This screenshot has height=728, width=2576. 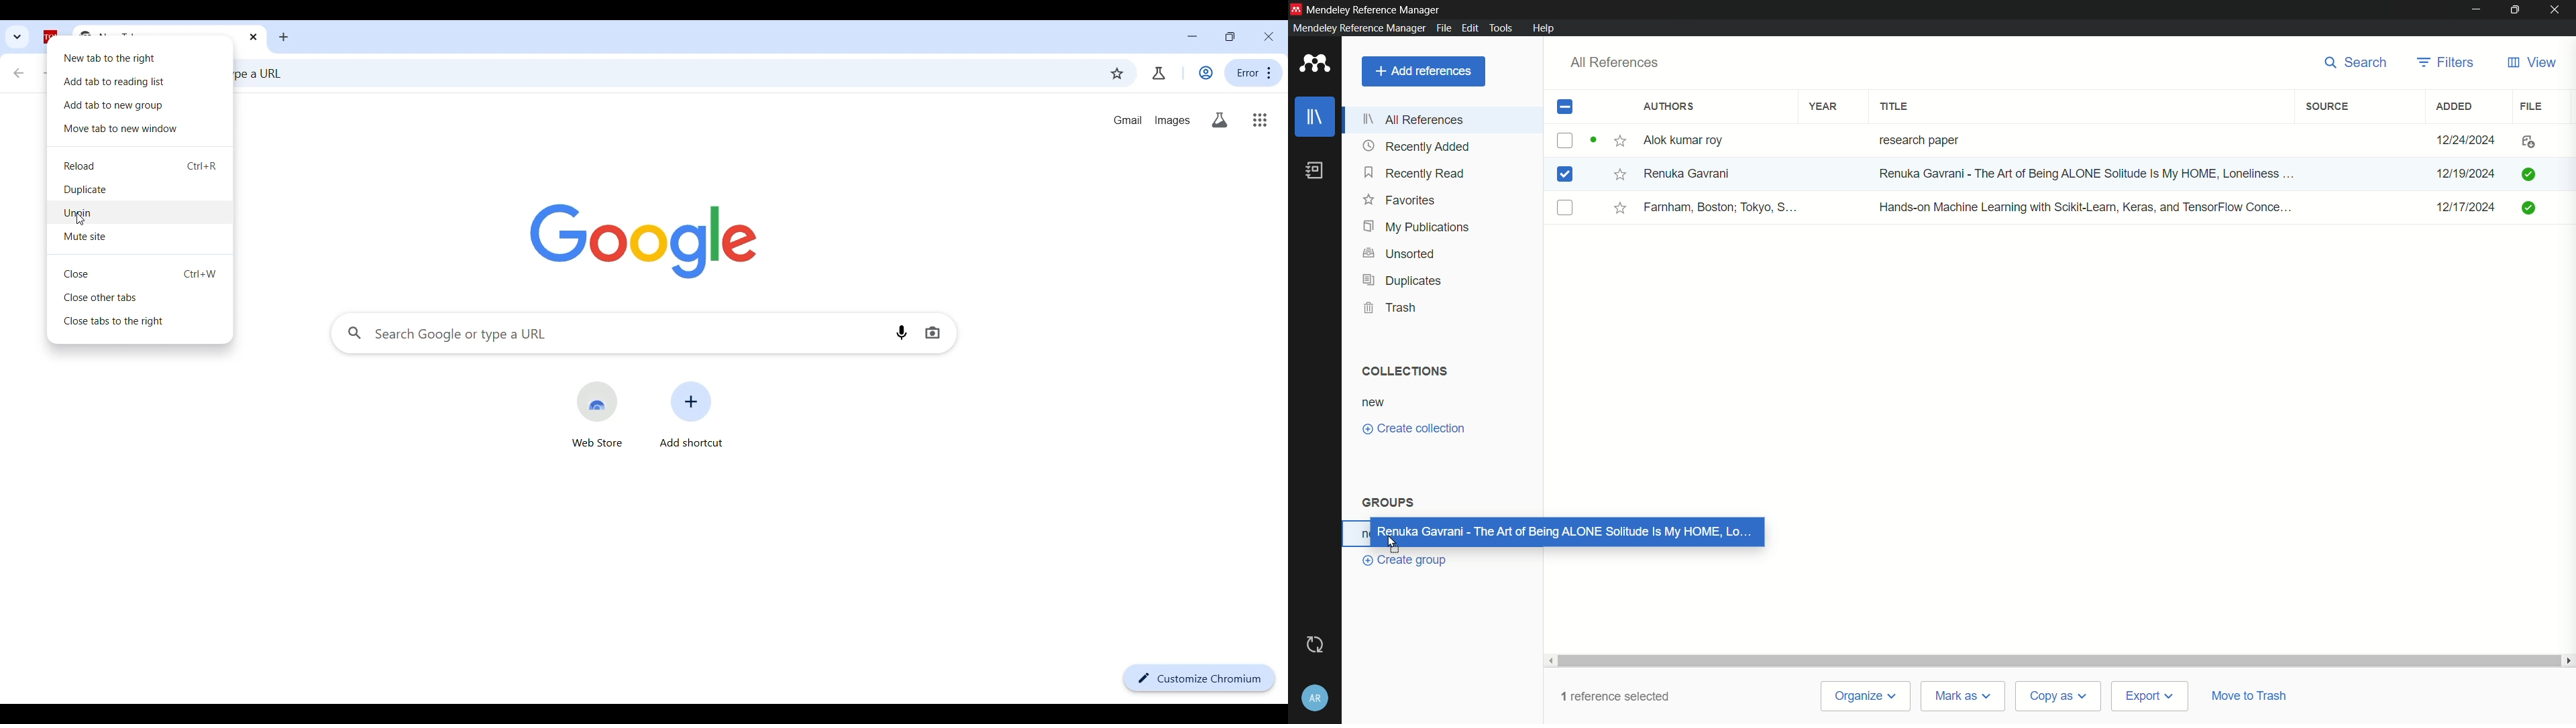 I want to click on cursor, so click(x=1812, y=183).